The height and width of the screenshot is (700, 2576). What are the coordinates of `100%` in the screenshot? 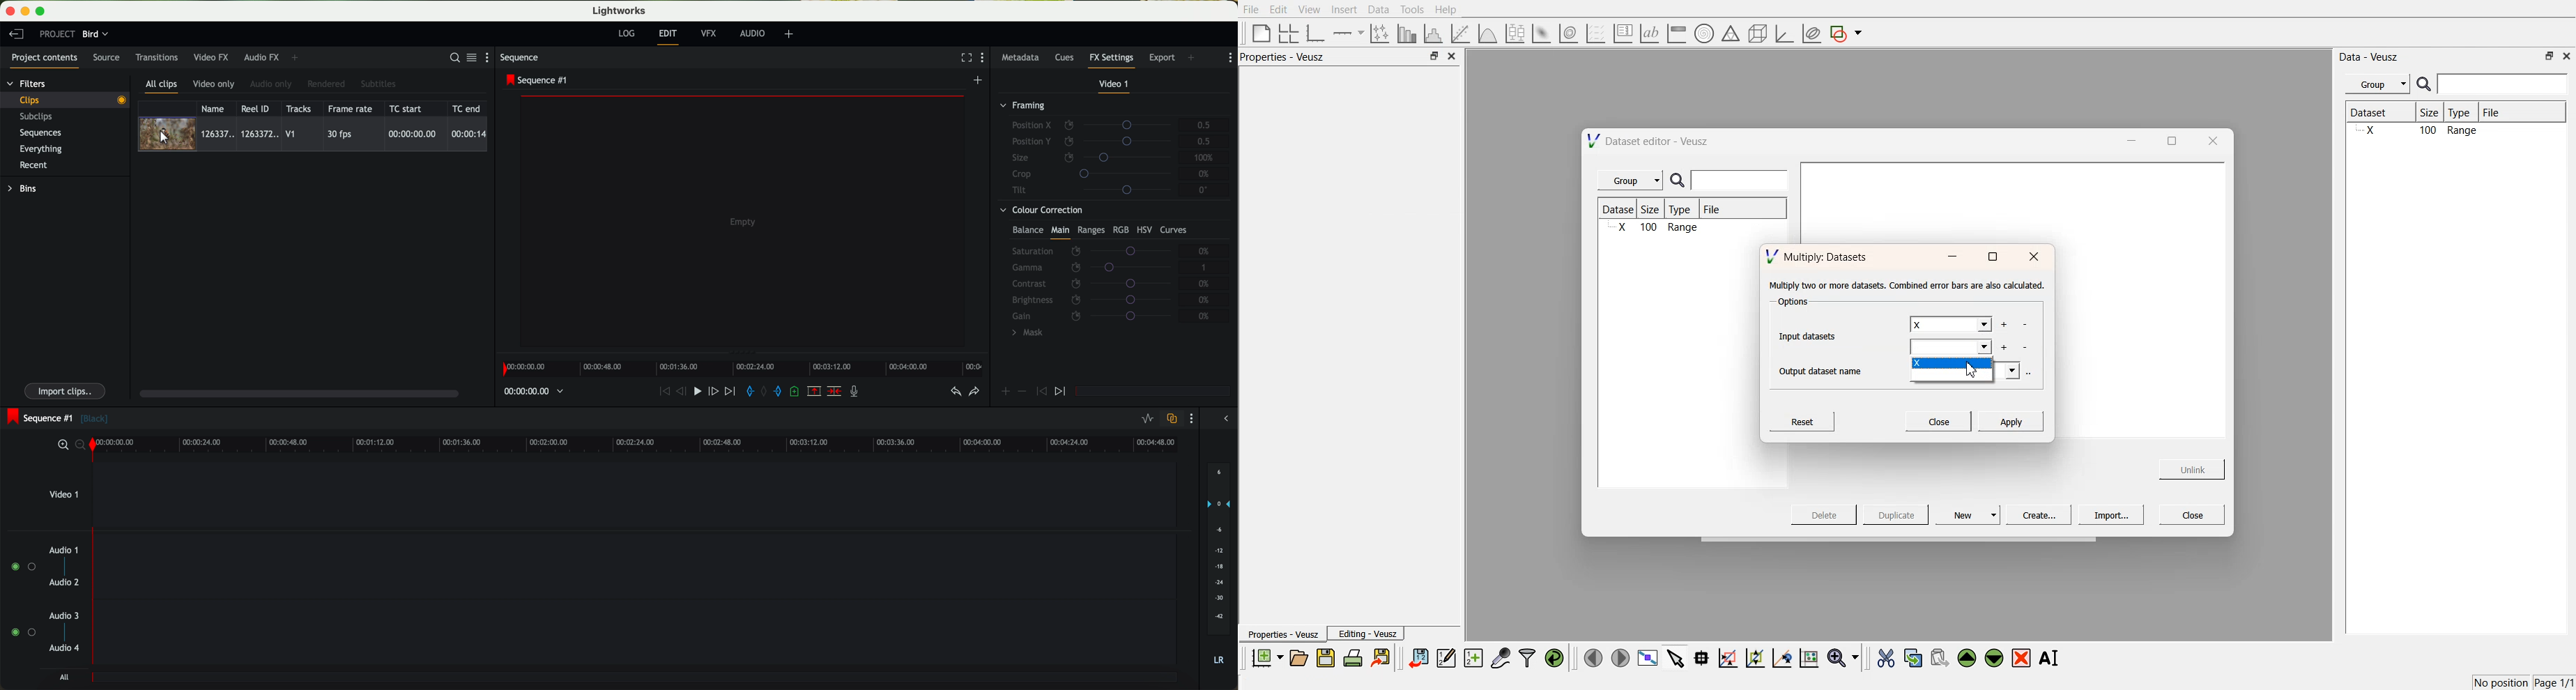 It's located at (1207, 157).